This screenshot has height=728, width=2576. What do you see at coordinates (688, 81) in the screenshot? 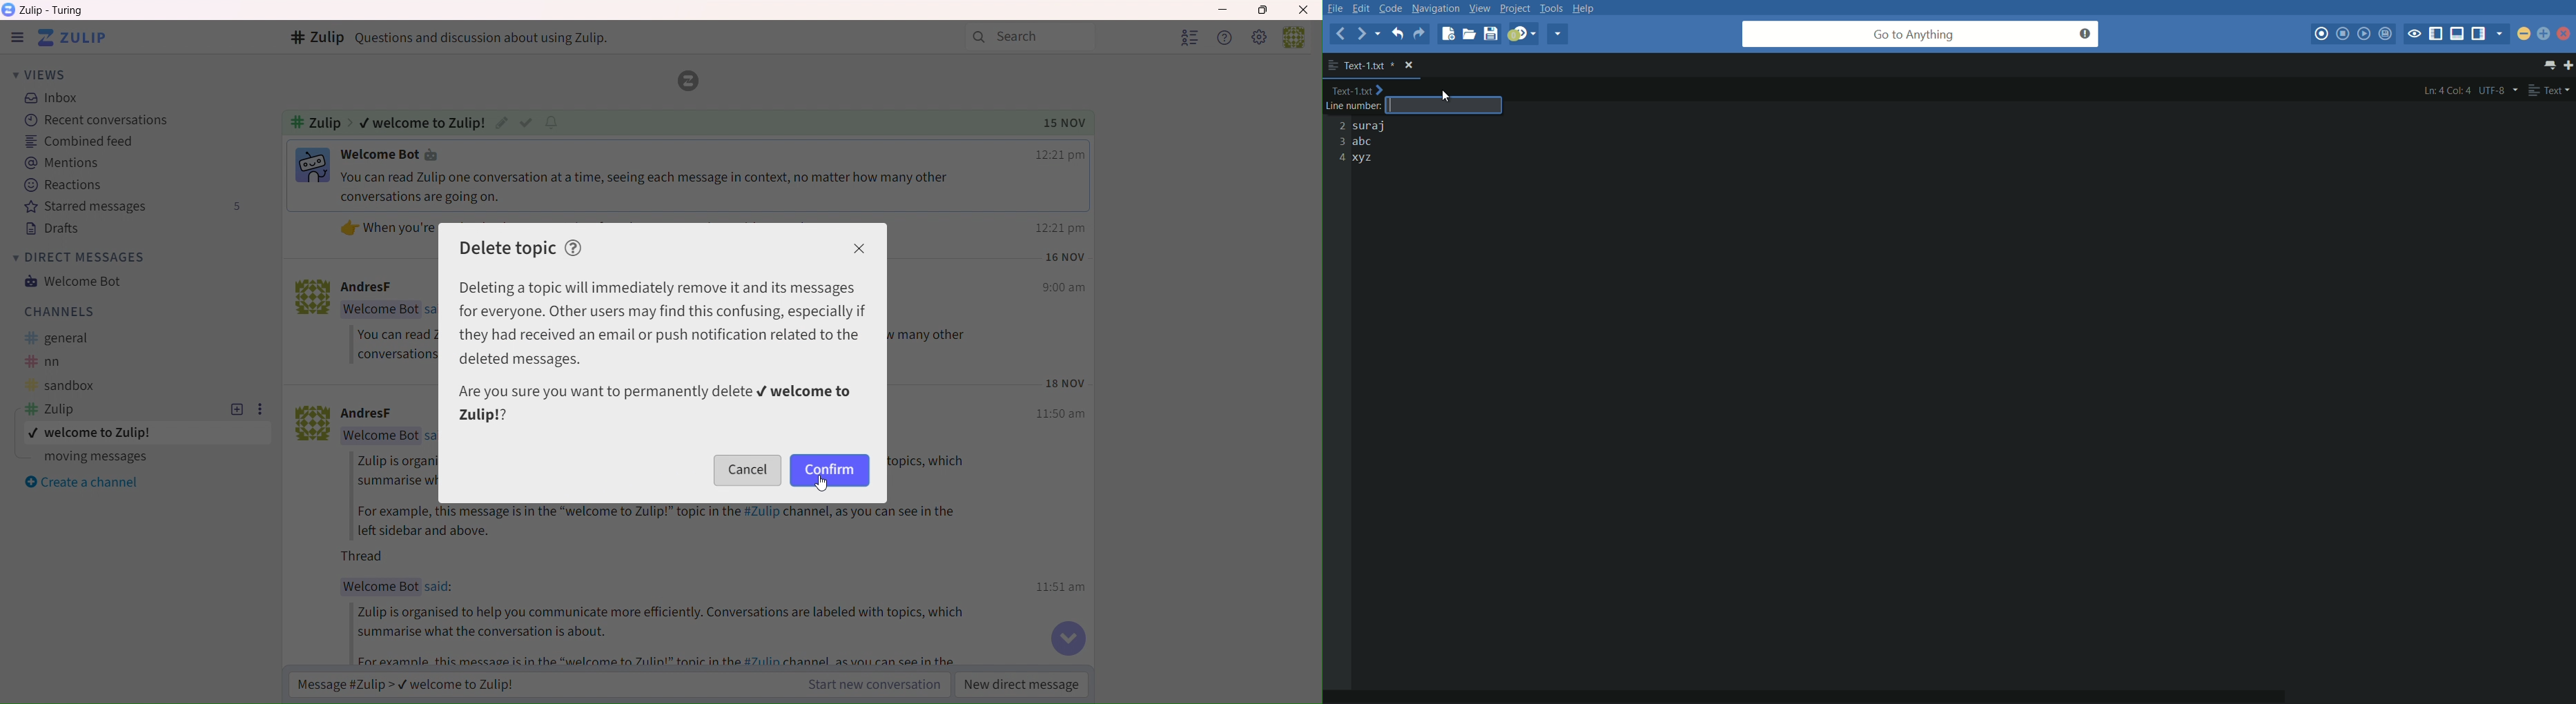
I see `zulip logo` at bounding box center [688, 81].